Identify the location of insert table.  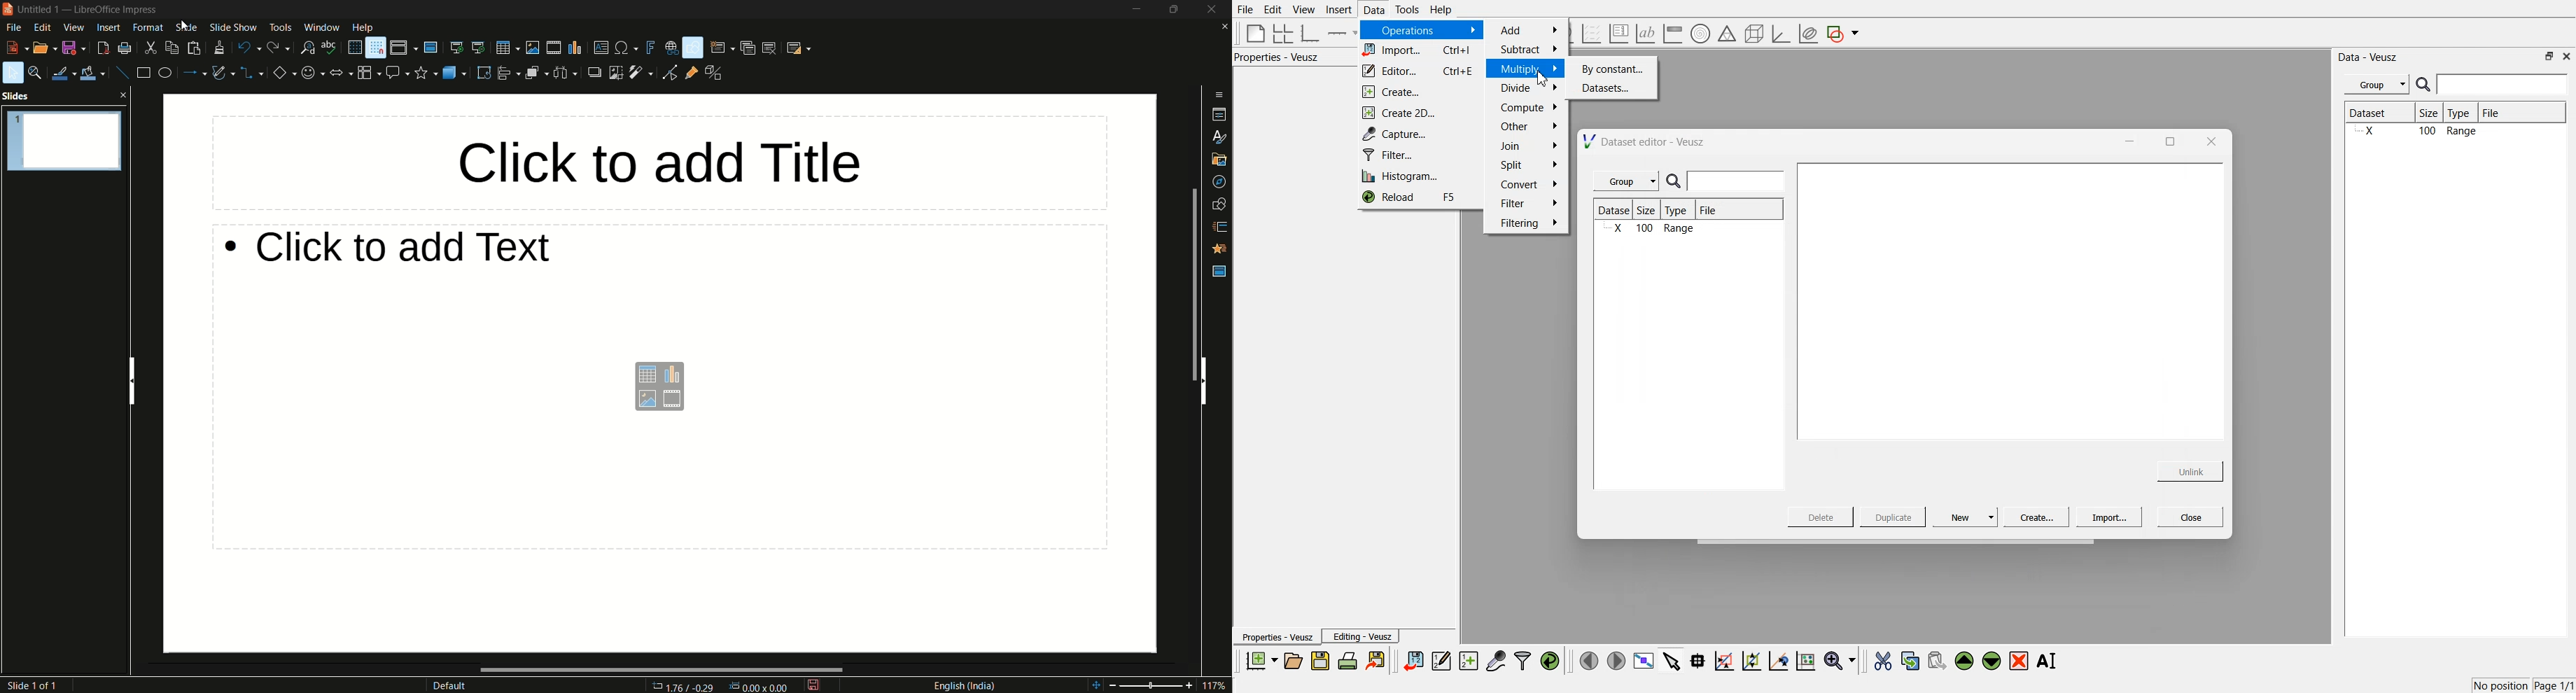
(647, 375).